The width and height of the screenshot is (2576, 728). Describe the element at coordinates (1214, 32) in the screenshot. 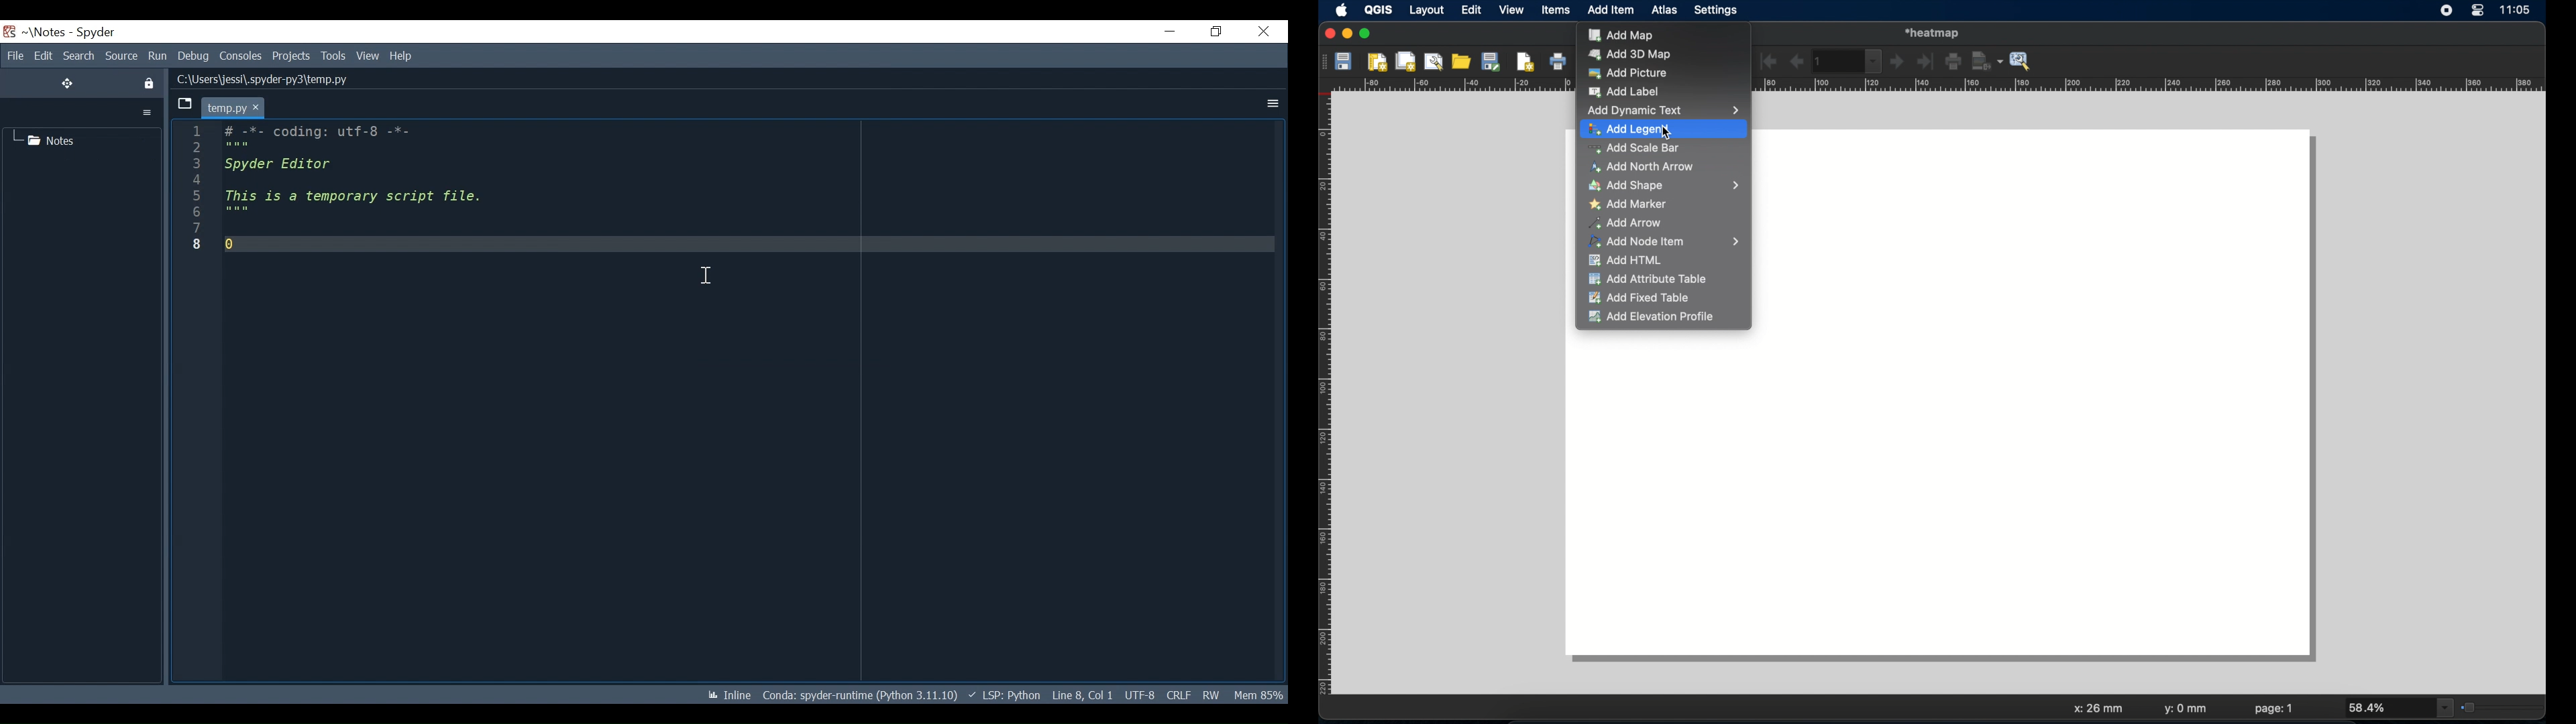

I see `Restore` at that location.